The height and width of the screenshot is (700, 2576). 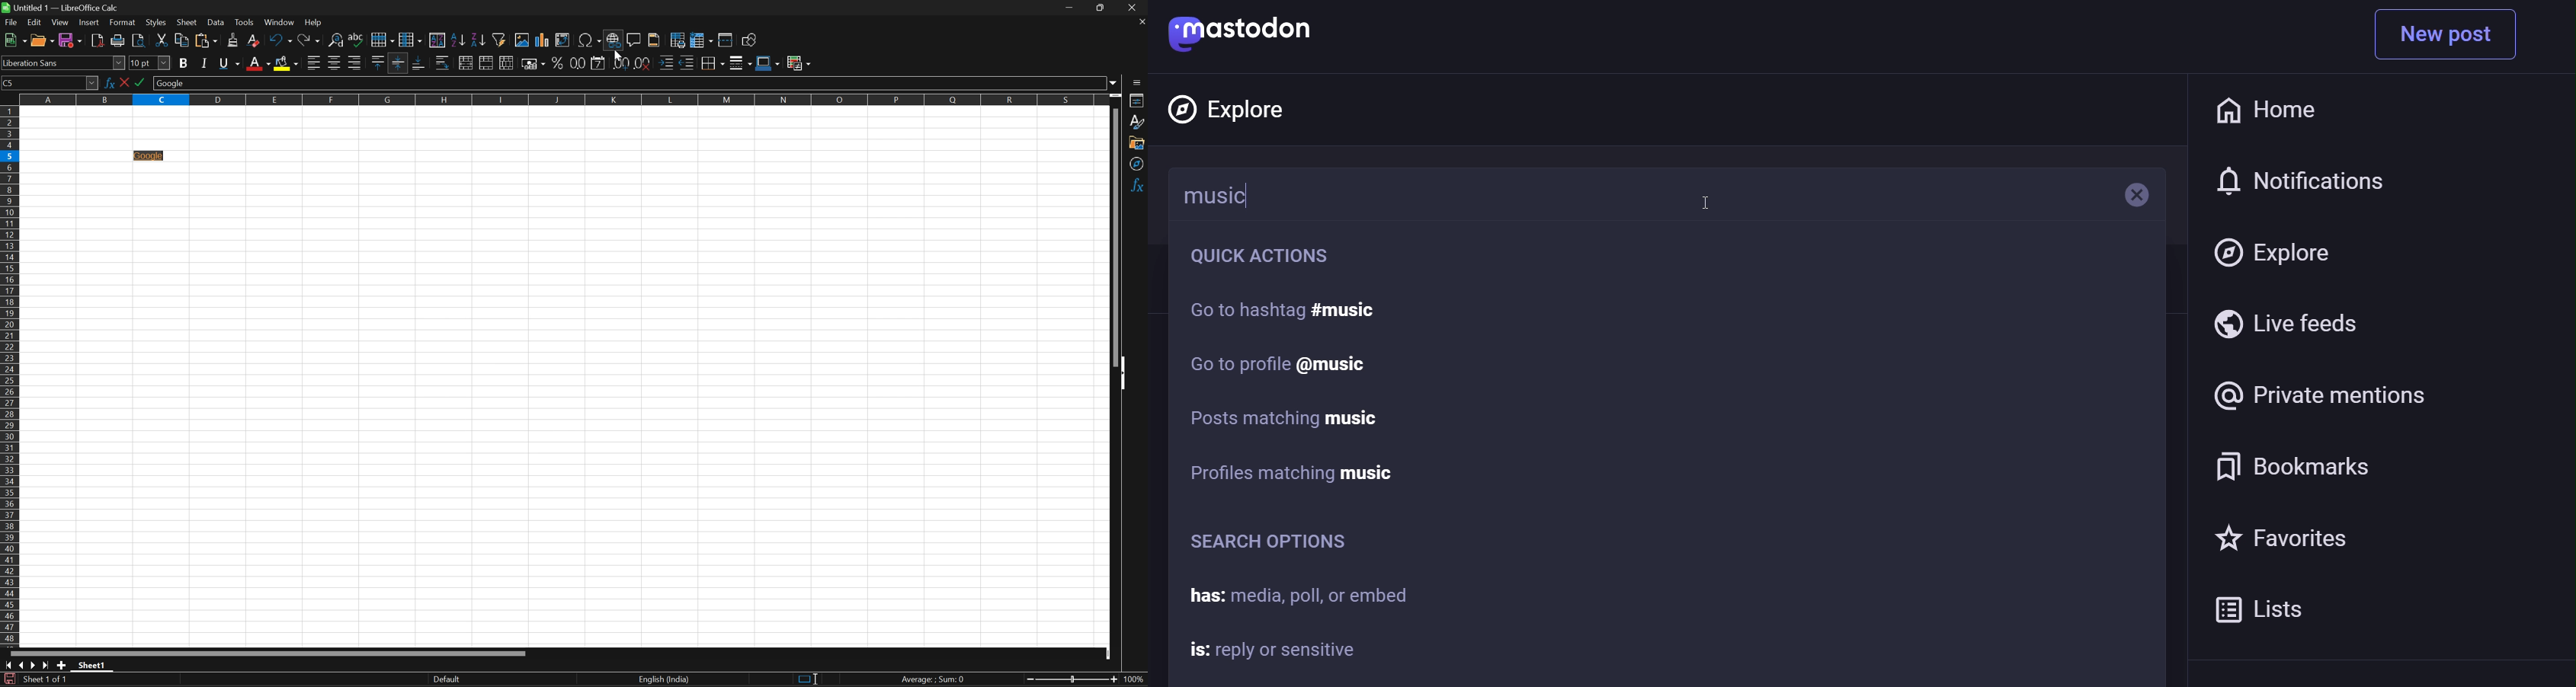 I want to click on Insert or edit pivot table, so click(x=563, y=39).